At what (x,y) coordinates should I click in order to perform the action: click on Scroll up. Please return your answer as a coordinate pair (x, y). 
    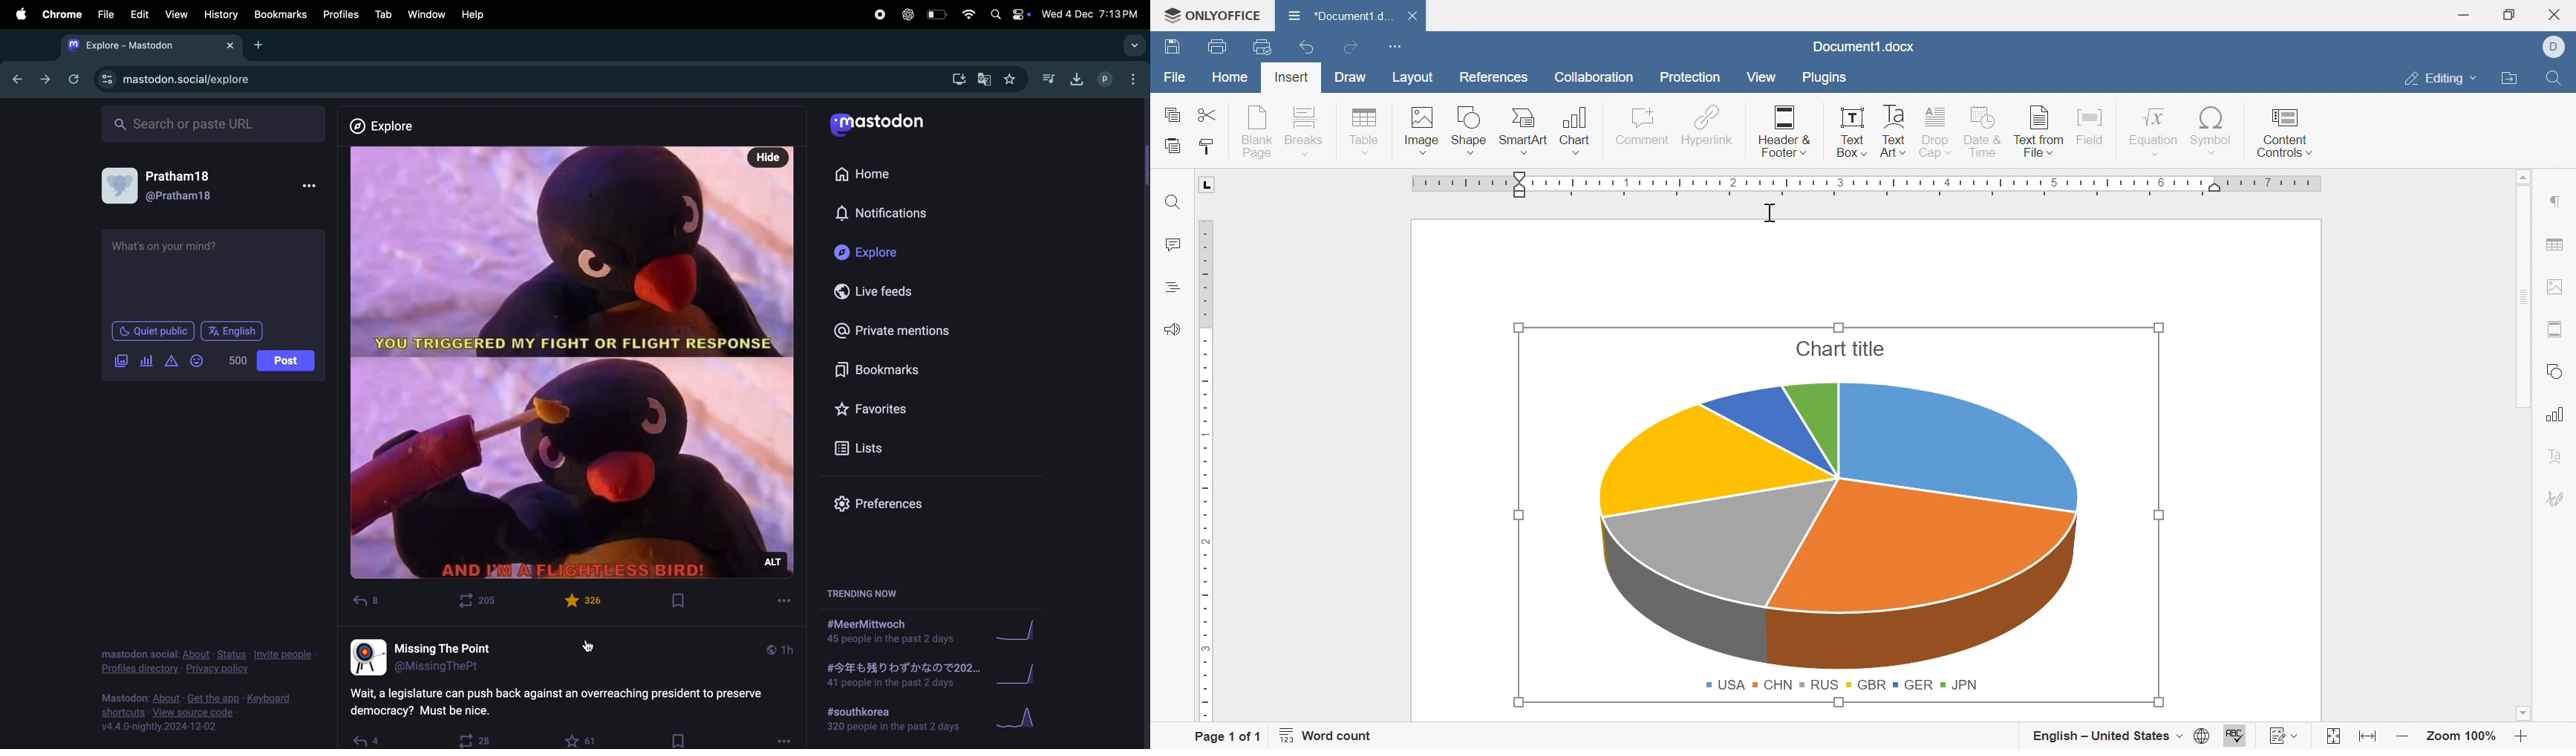
    Looking at the image, I should click on (2525, 176).